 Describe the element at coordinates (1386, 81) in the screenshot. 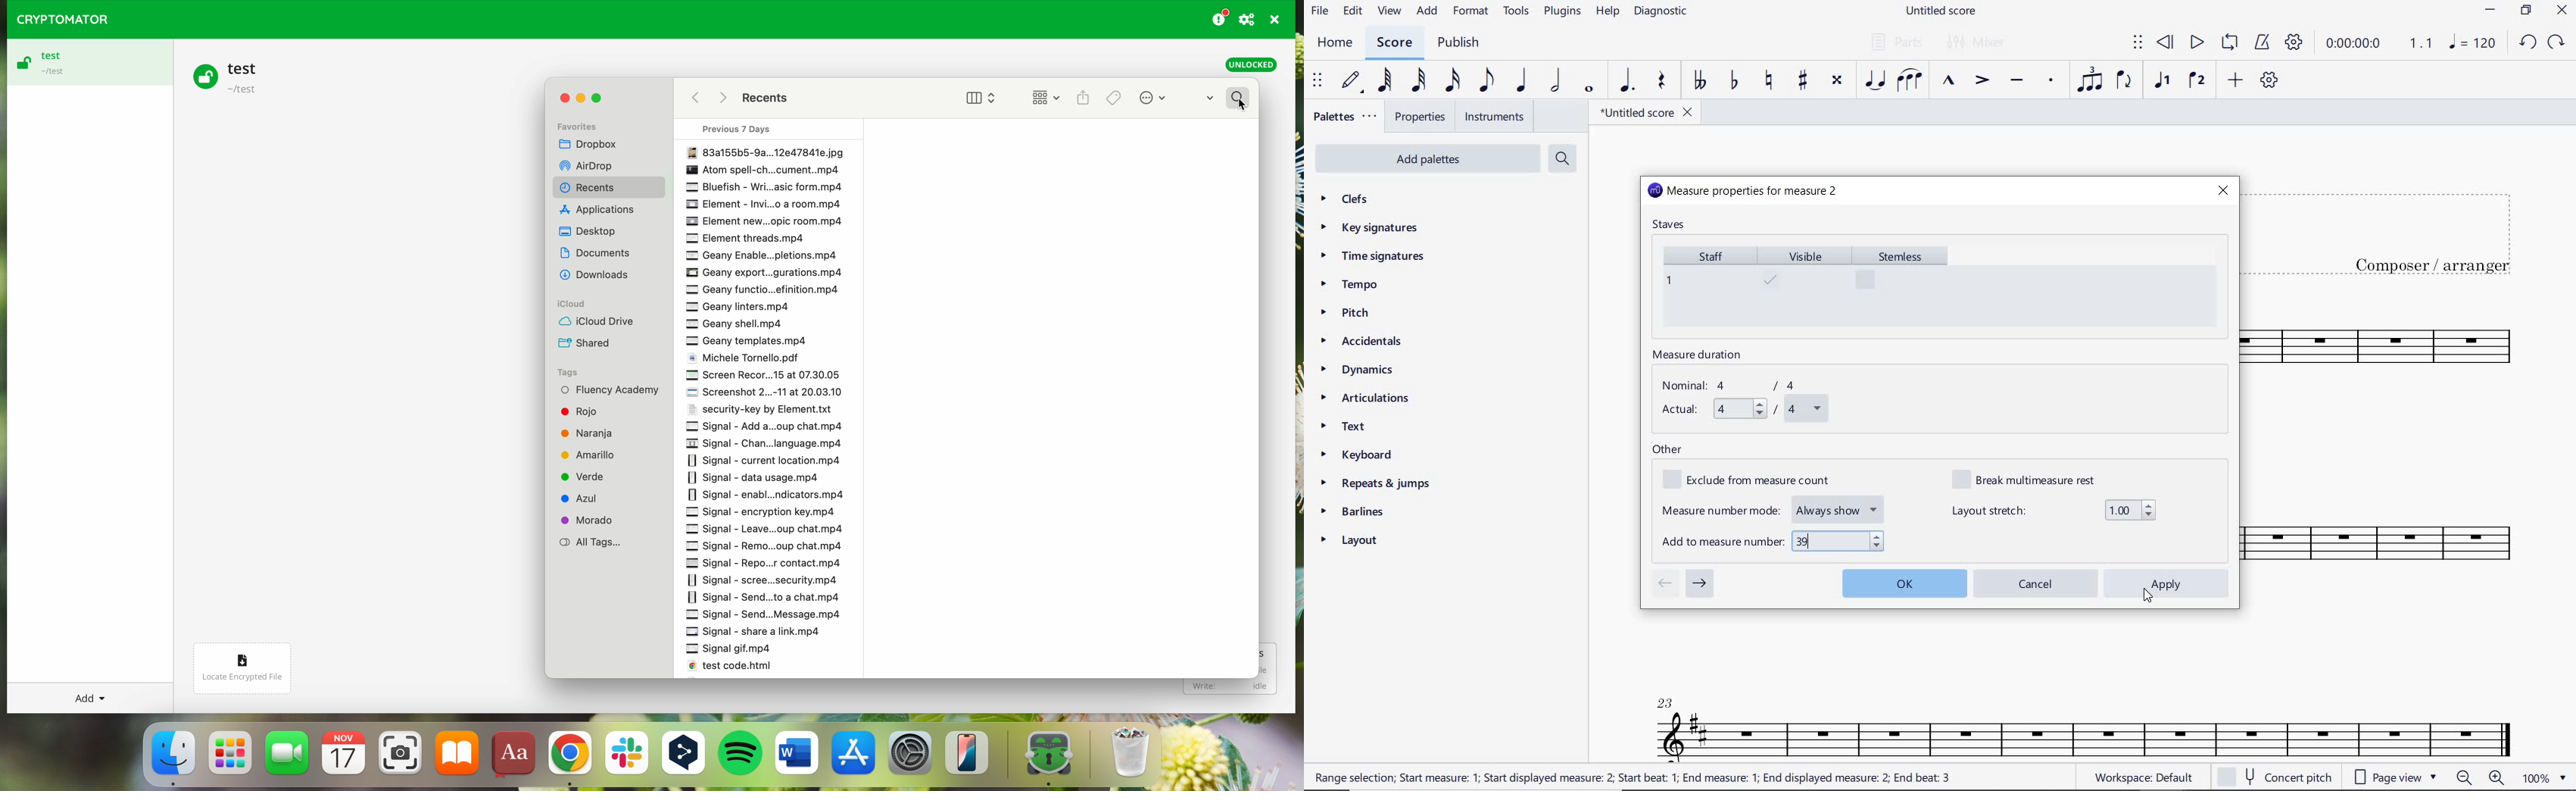

I see `64TH NOTE` at that location.